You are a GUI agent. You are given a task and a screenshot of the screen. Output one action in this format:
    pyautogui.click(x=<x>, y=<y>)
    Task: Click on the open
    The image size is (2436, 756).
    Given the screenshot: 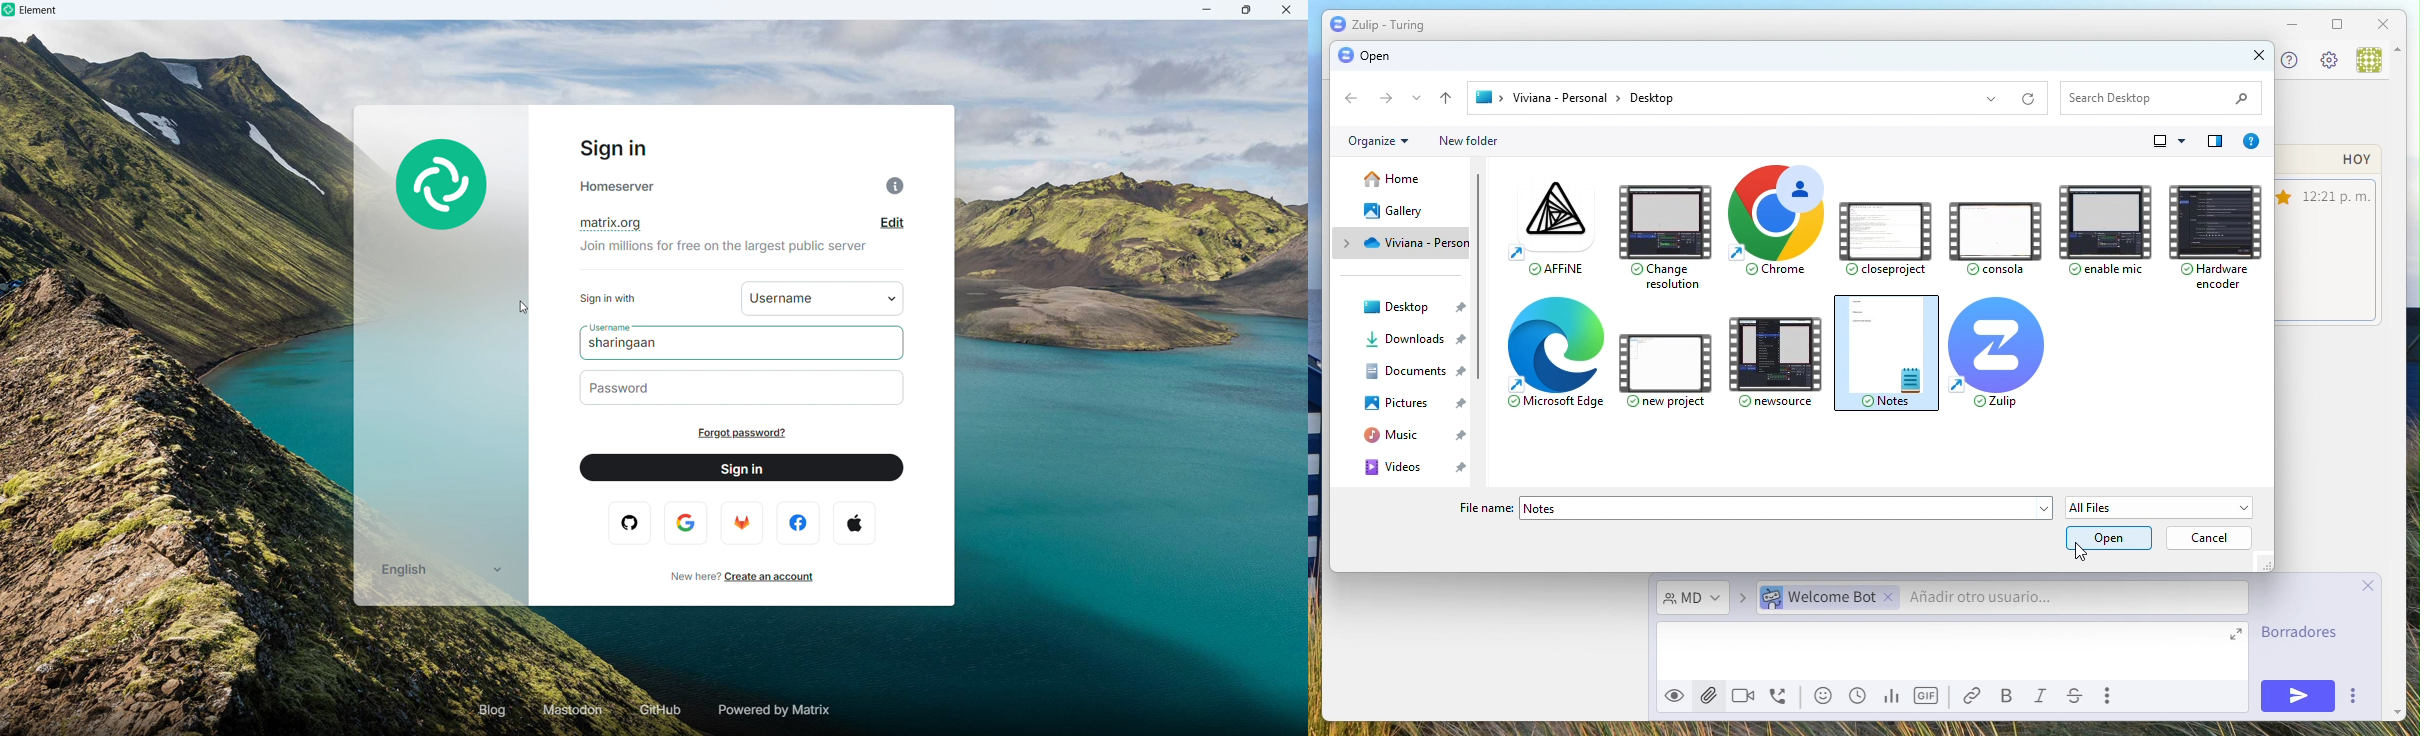 What is the action you would take?
    pyautogui.click(x=2110, y=538)
    